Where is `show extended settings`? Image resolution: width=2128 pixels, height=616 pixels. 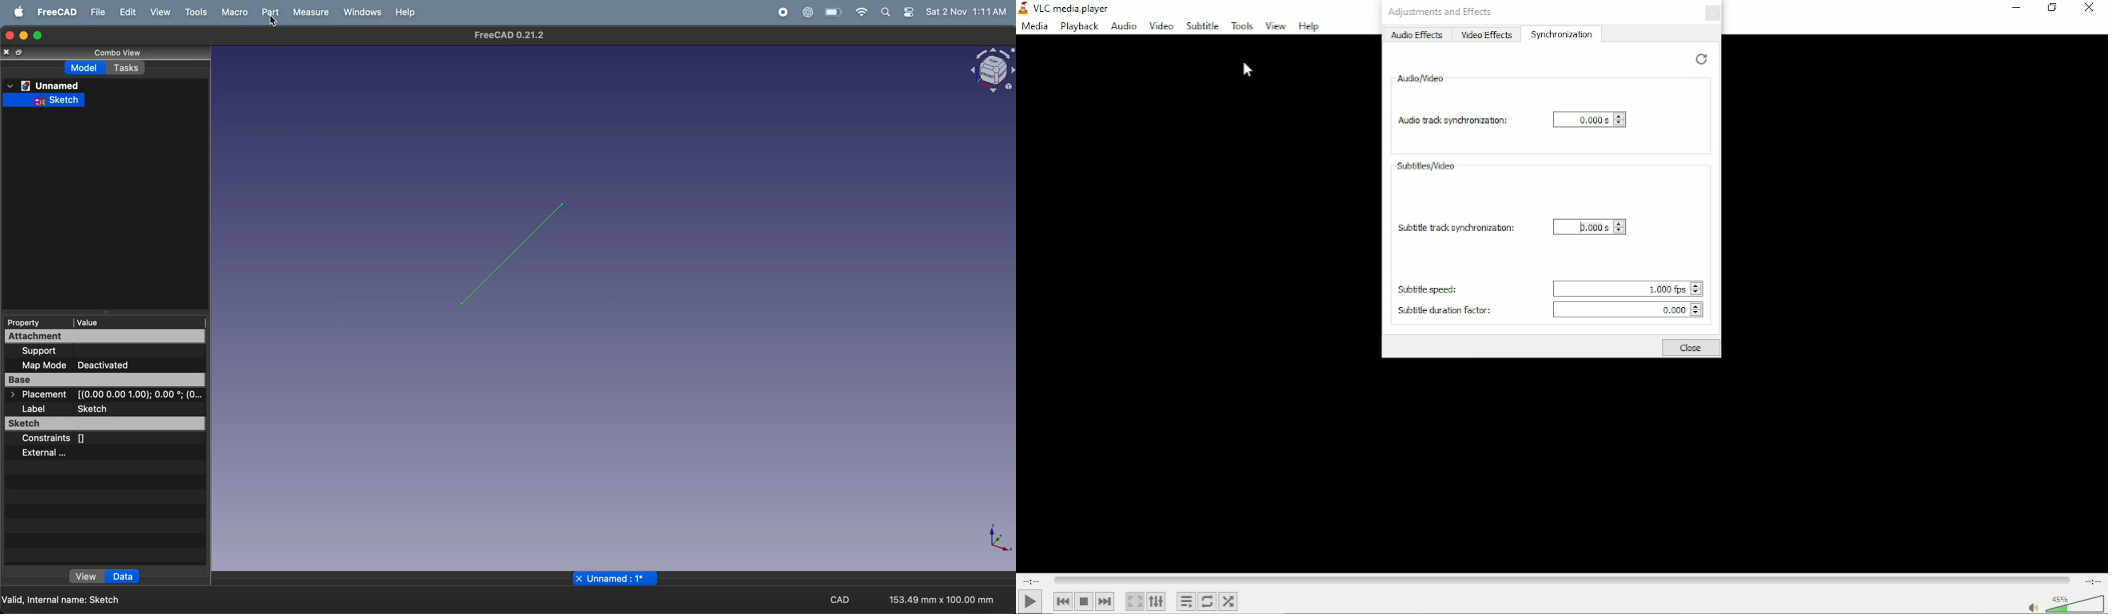 show extended settings is located at coordinates (1157, 601).